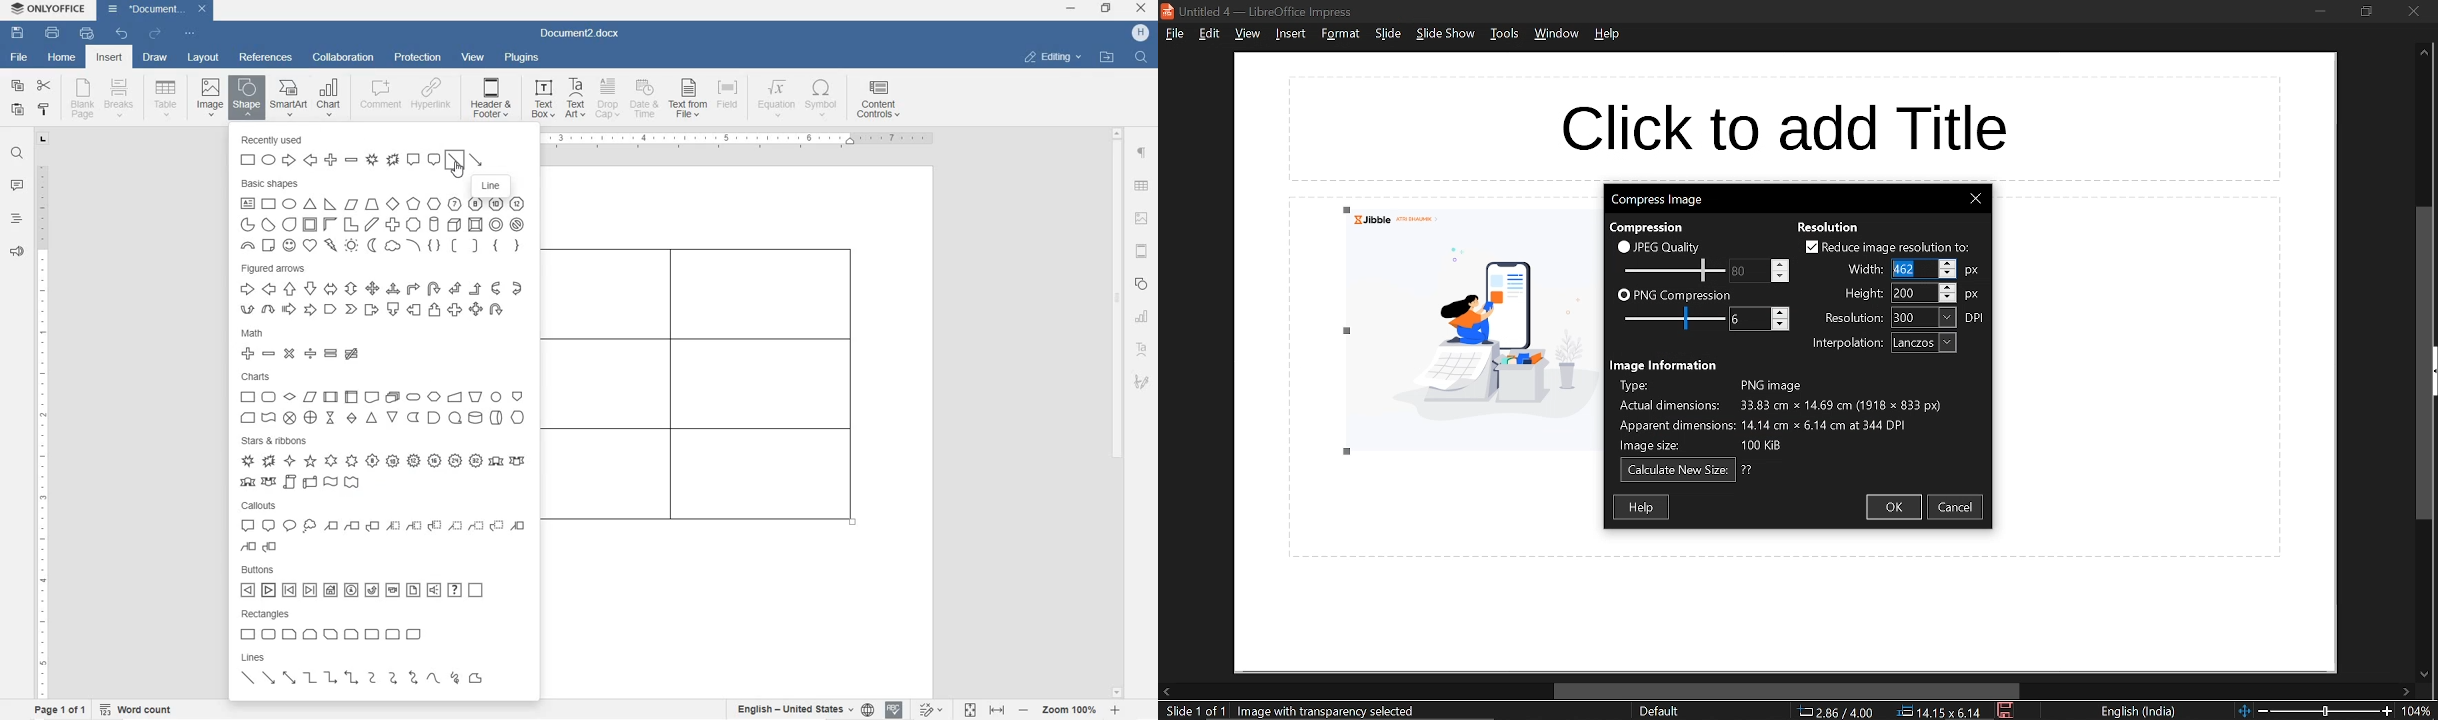 The width and height of the screenshot is (2464, 728). What do you see at coordinates (1143, 252) in the screenshot?
I see `headers & footers` at bounding box center [1143, 252].